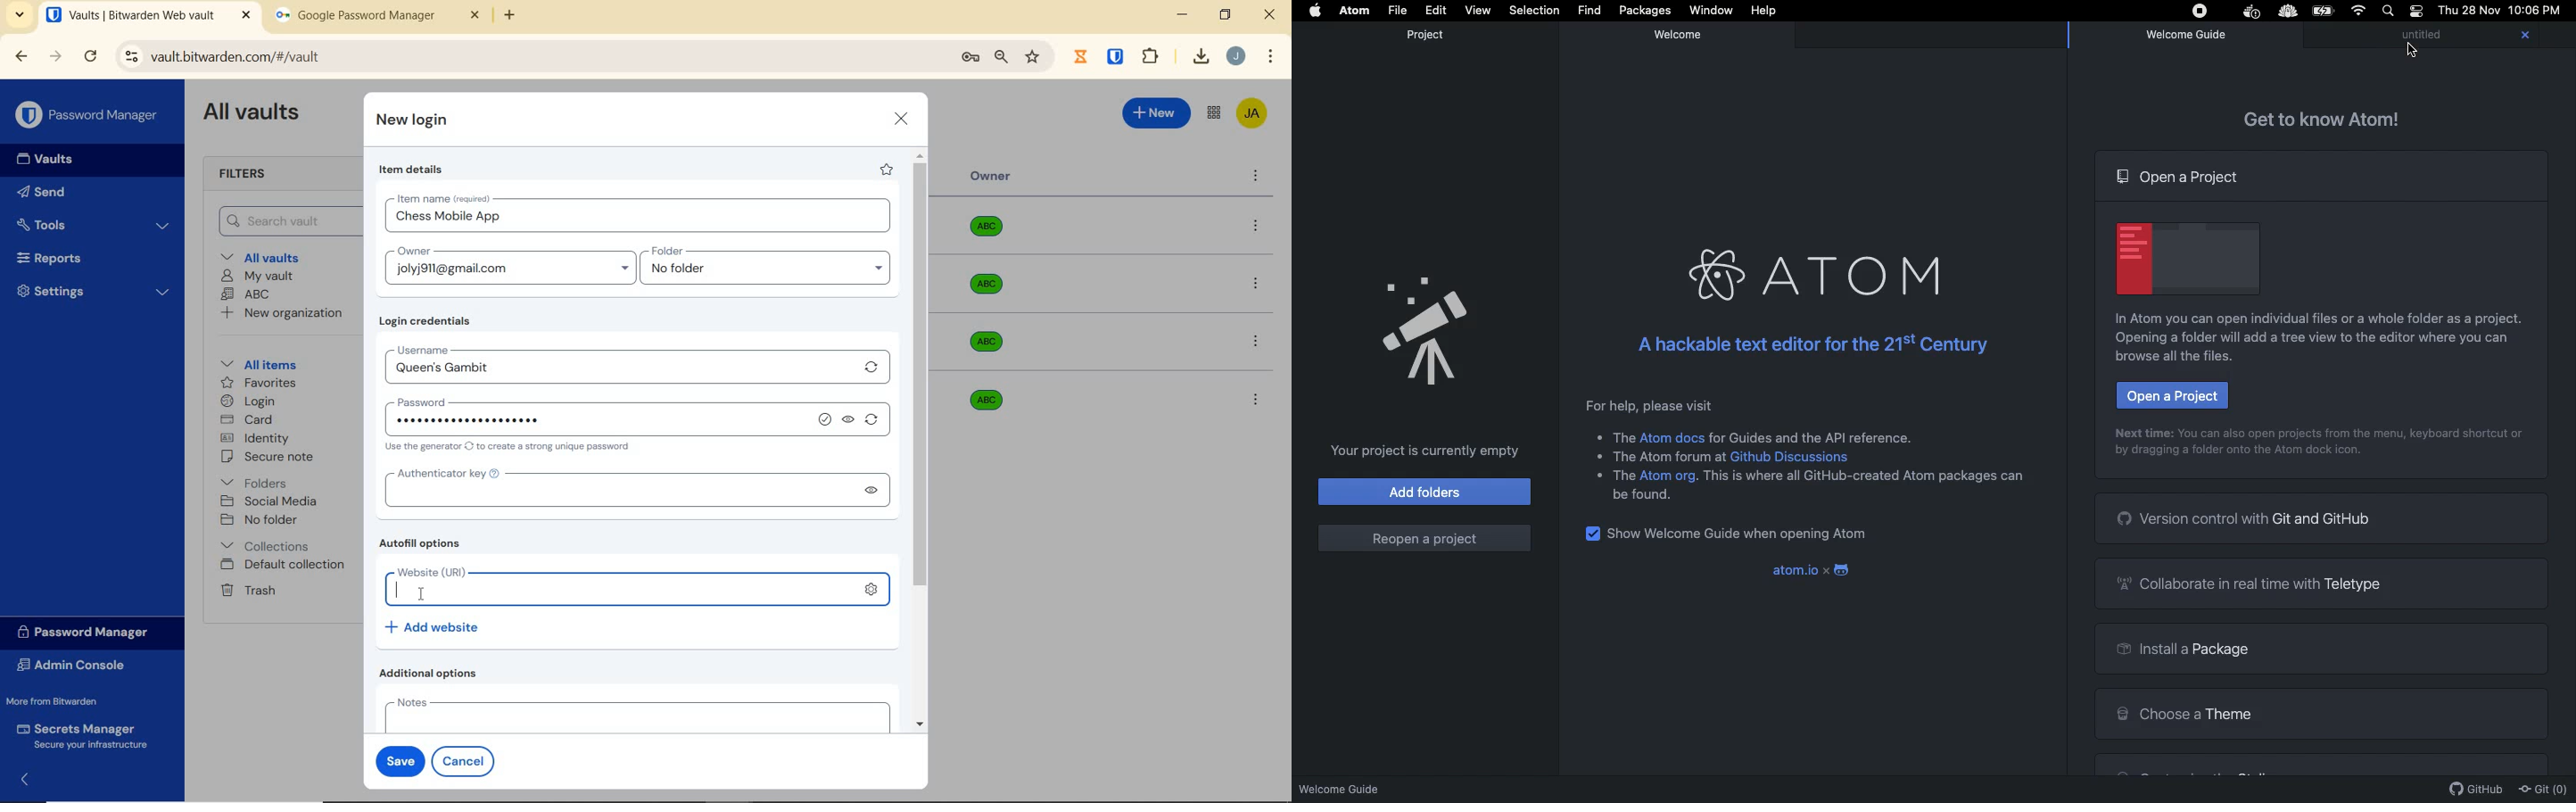 The width and height of the screenshot is (2576, 812). Describe the element at coordinates (148, 15) in the screenshot. I see `open tab` at that location.